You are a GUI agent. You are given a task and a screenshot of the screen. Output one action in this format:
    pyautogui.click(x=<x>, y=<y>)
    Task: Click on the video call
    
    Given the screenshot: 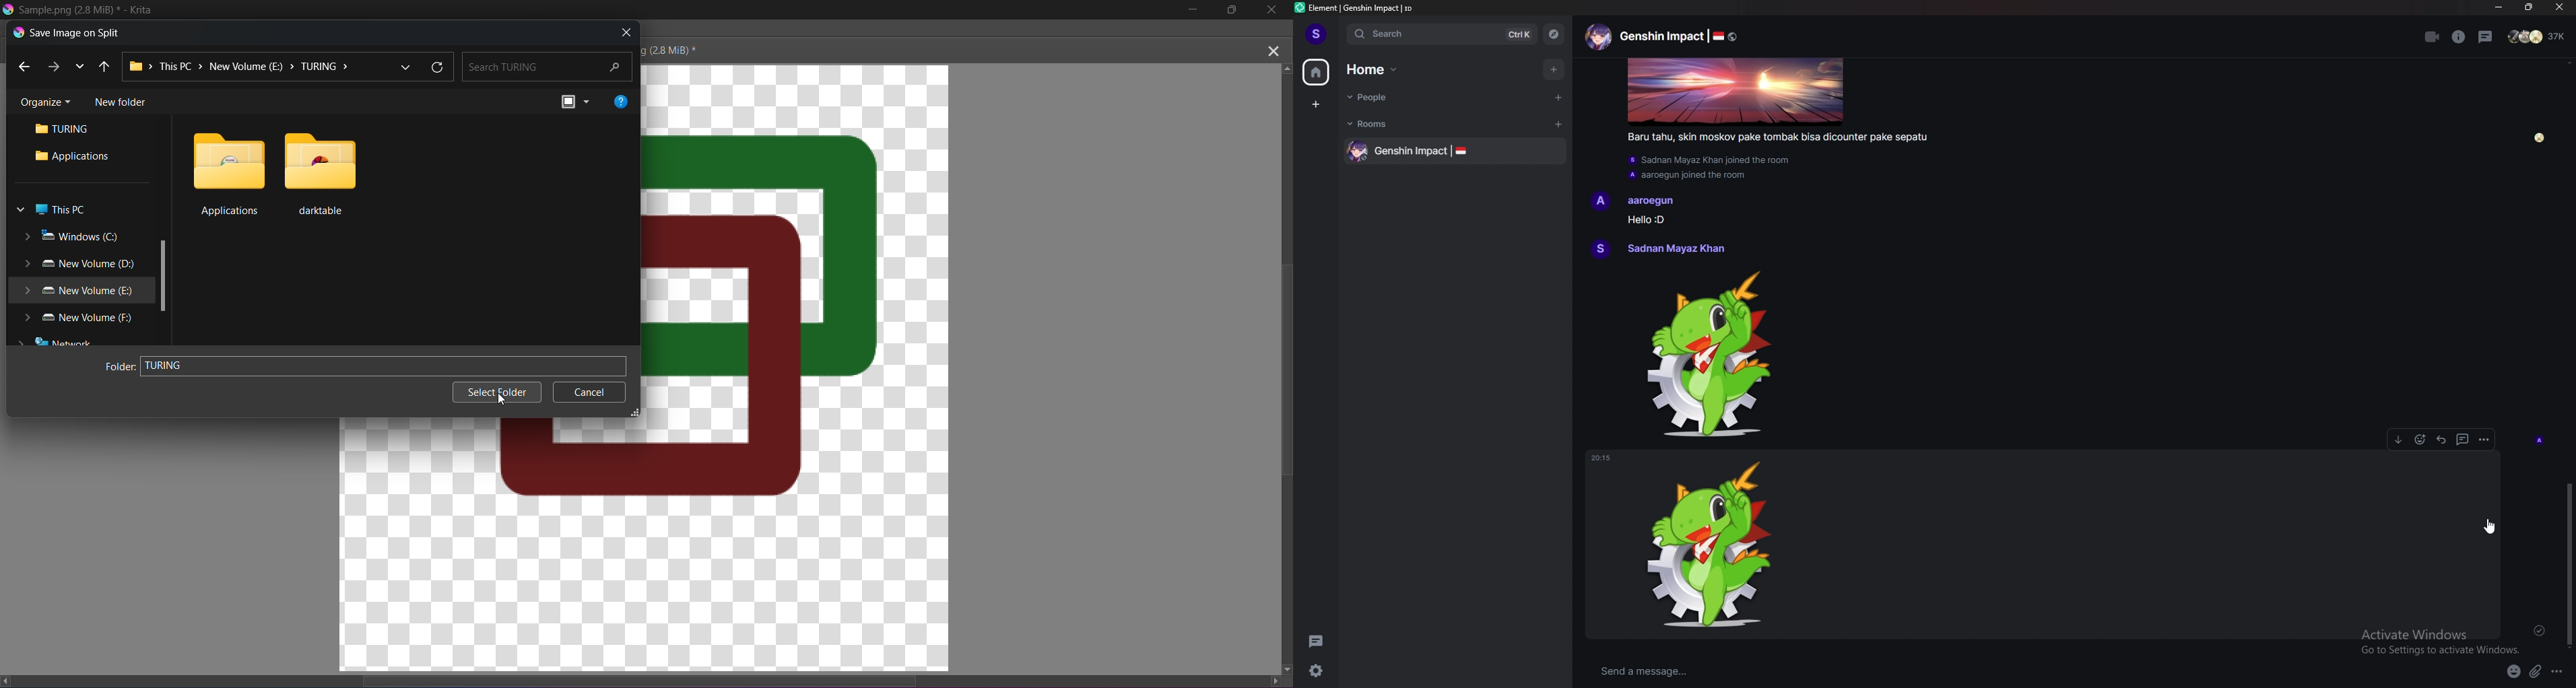 What is the action you would take?
    pyautogui.click(x=2433, y=37)
    